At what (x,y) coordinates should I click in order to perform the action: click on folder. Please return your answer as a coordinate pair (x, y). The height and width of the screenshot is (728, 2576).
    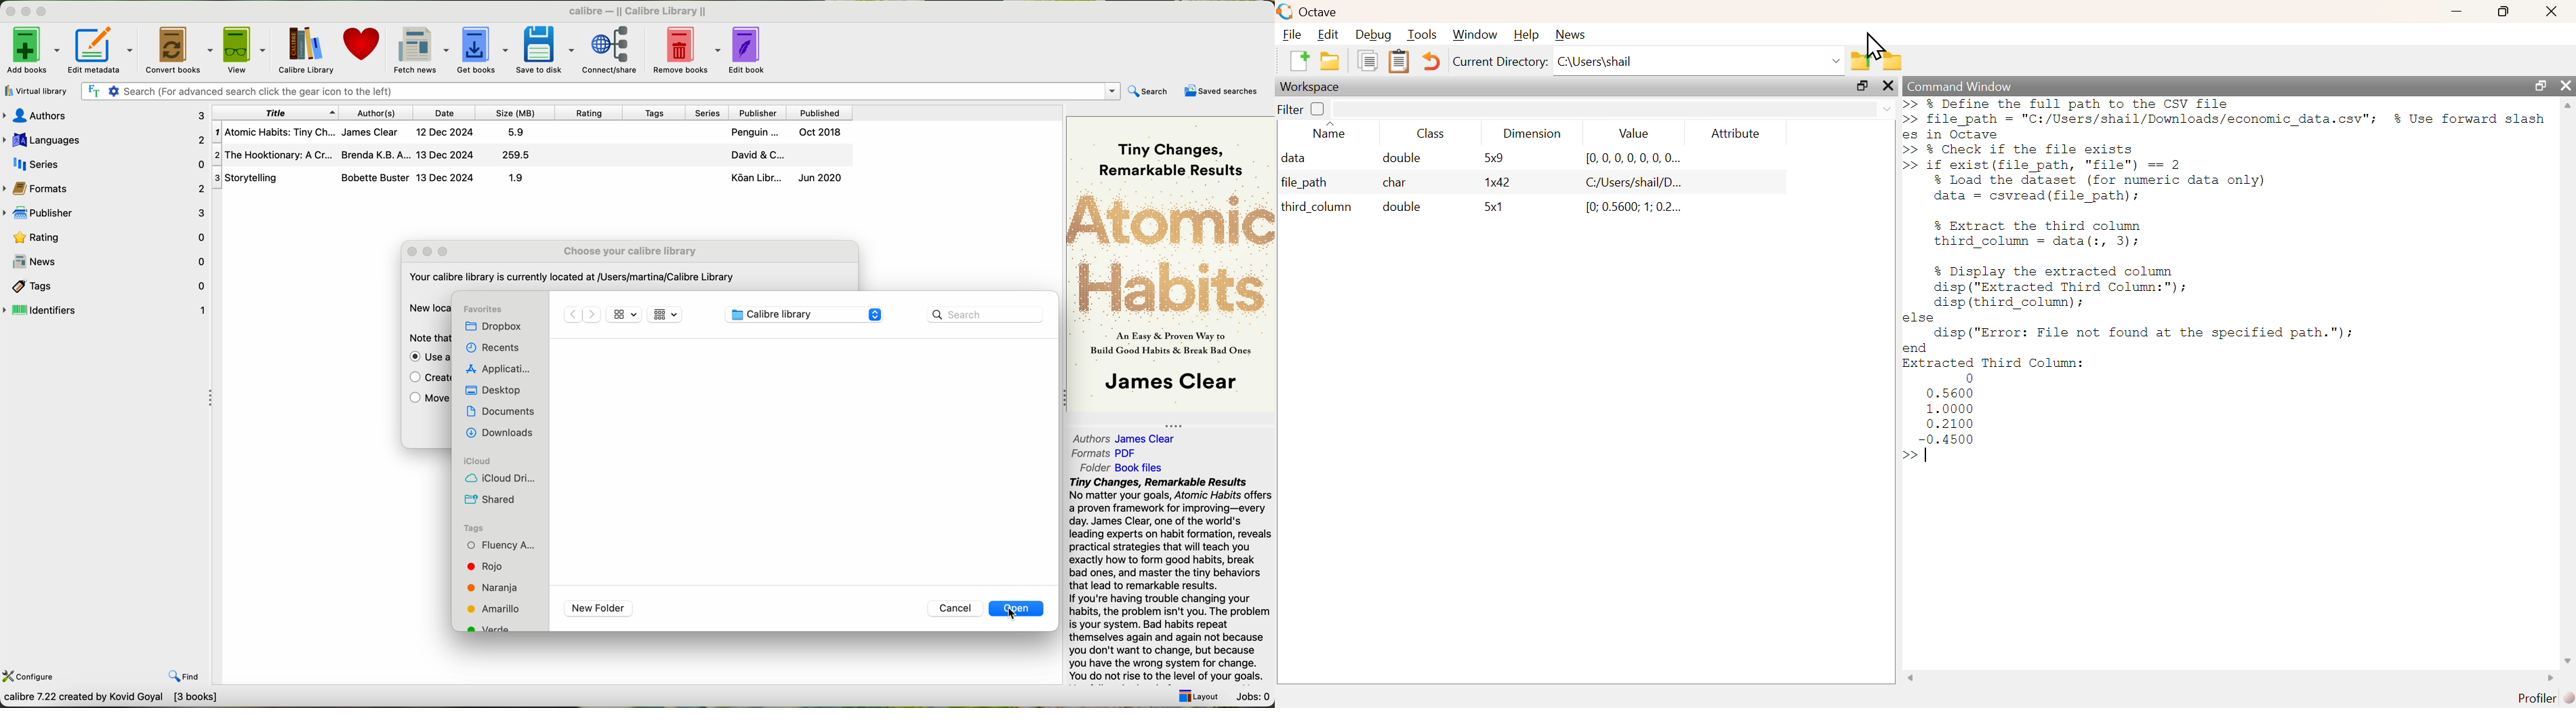
    Looking at the image, I should click on (1094, 468).